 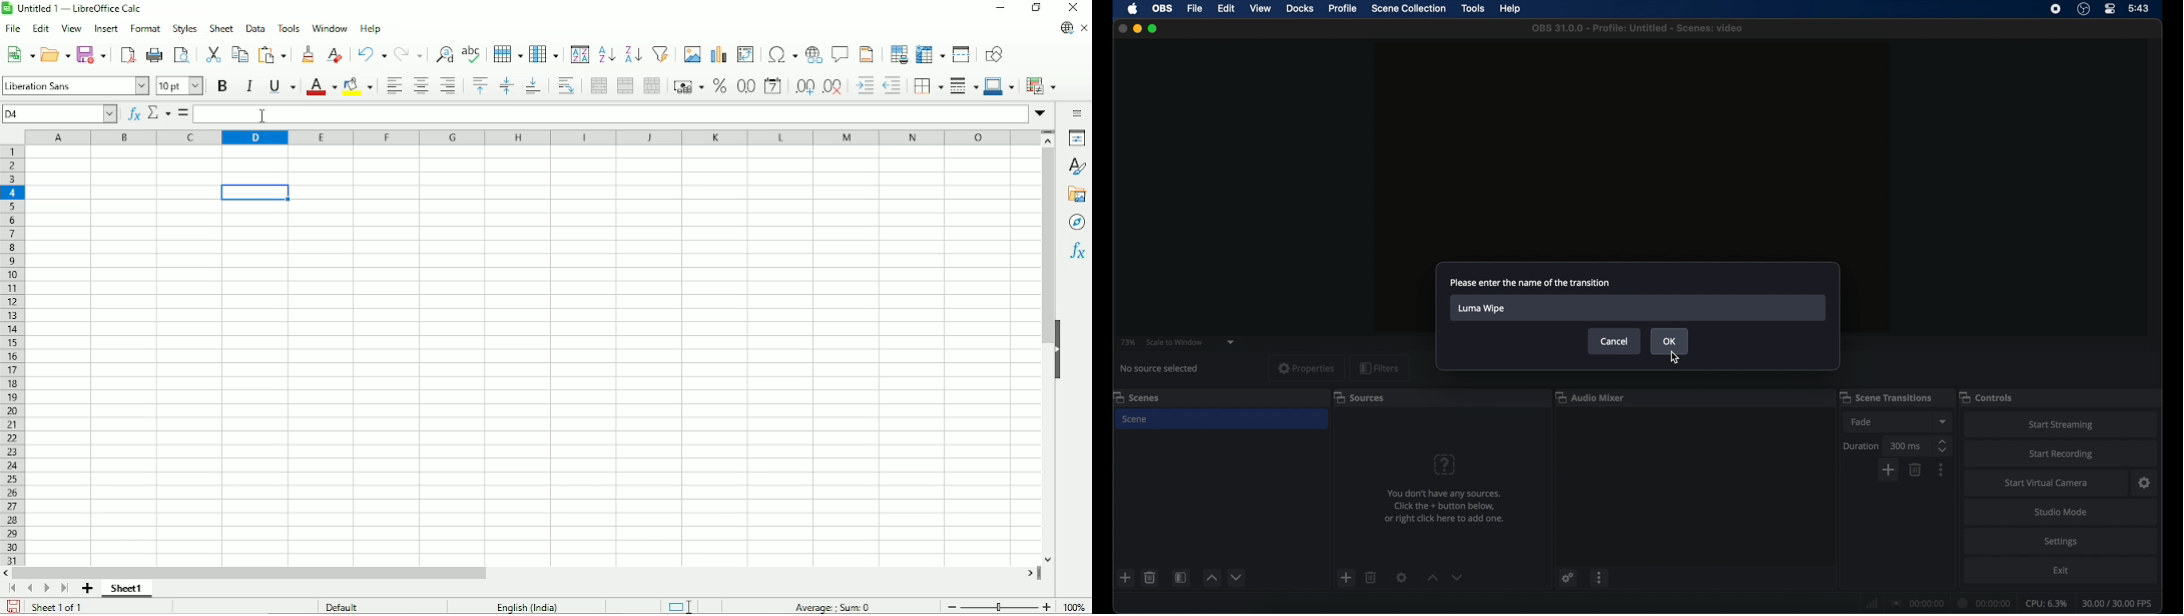 What do you see at coordinates (2140, 9) in the screenshot?
I see `time` at bounding box center [2140, 9].